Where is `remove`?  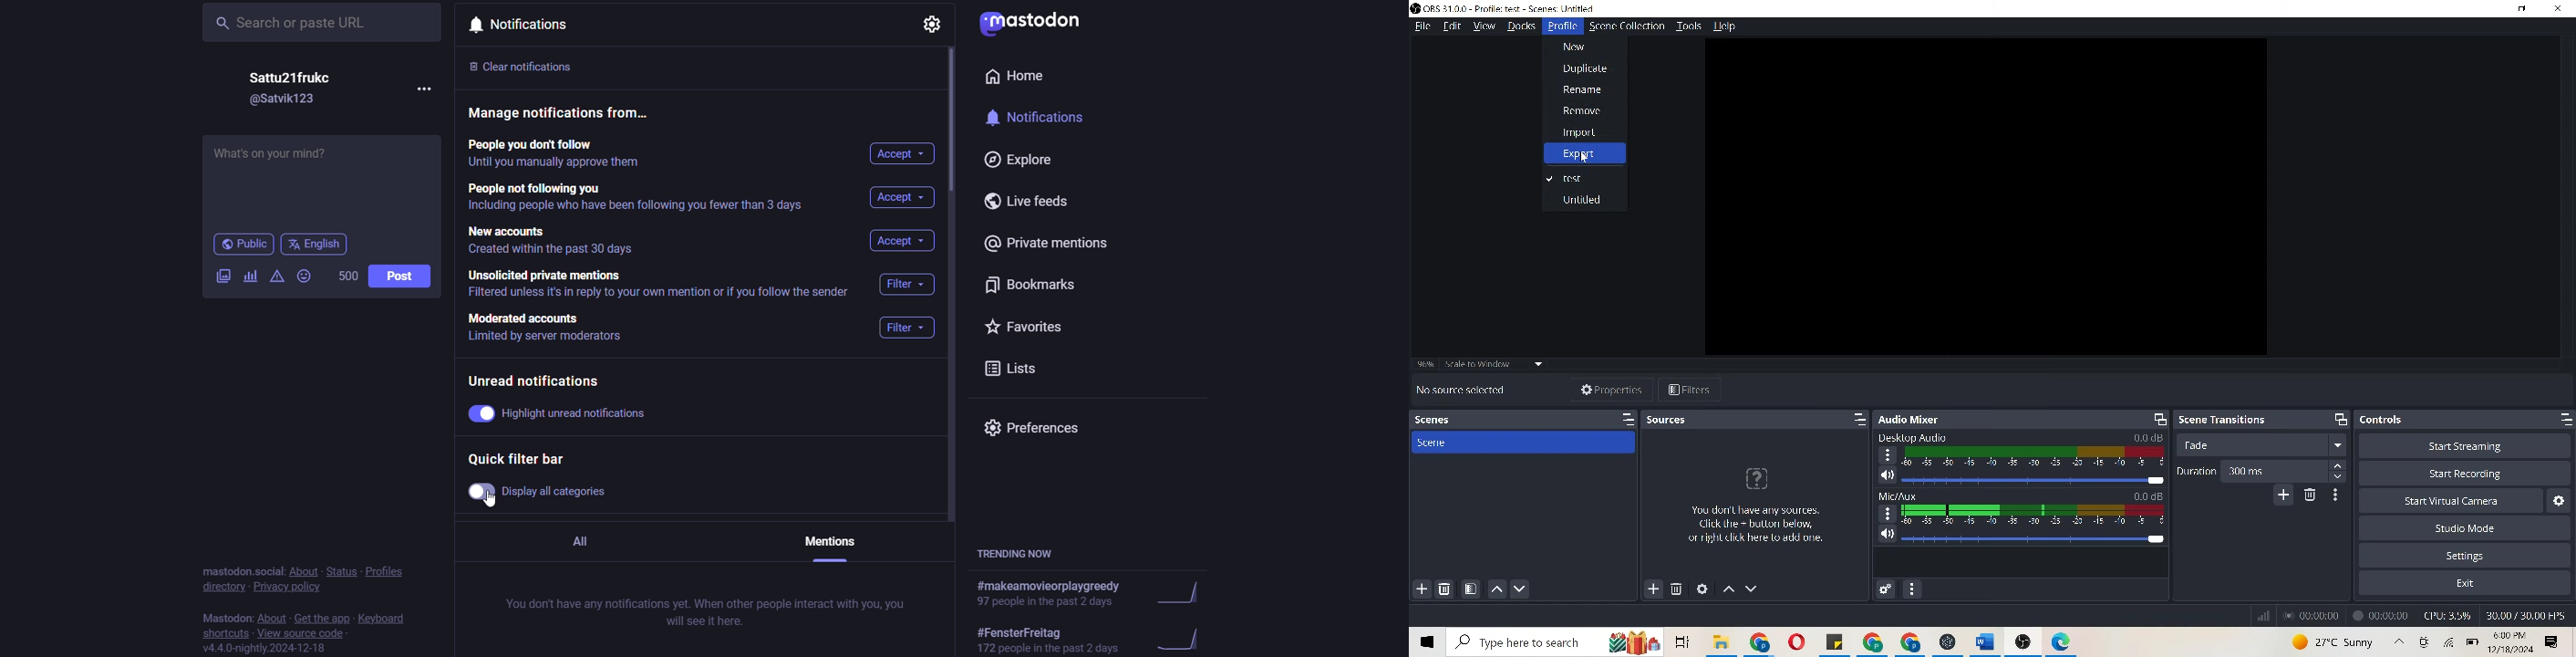 remove is located at coordinates (1444, 587).